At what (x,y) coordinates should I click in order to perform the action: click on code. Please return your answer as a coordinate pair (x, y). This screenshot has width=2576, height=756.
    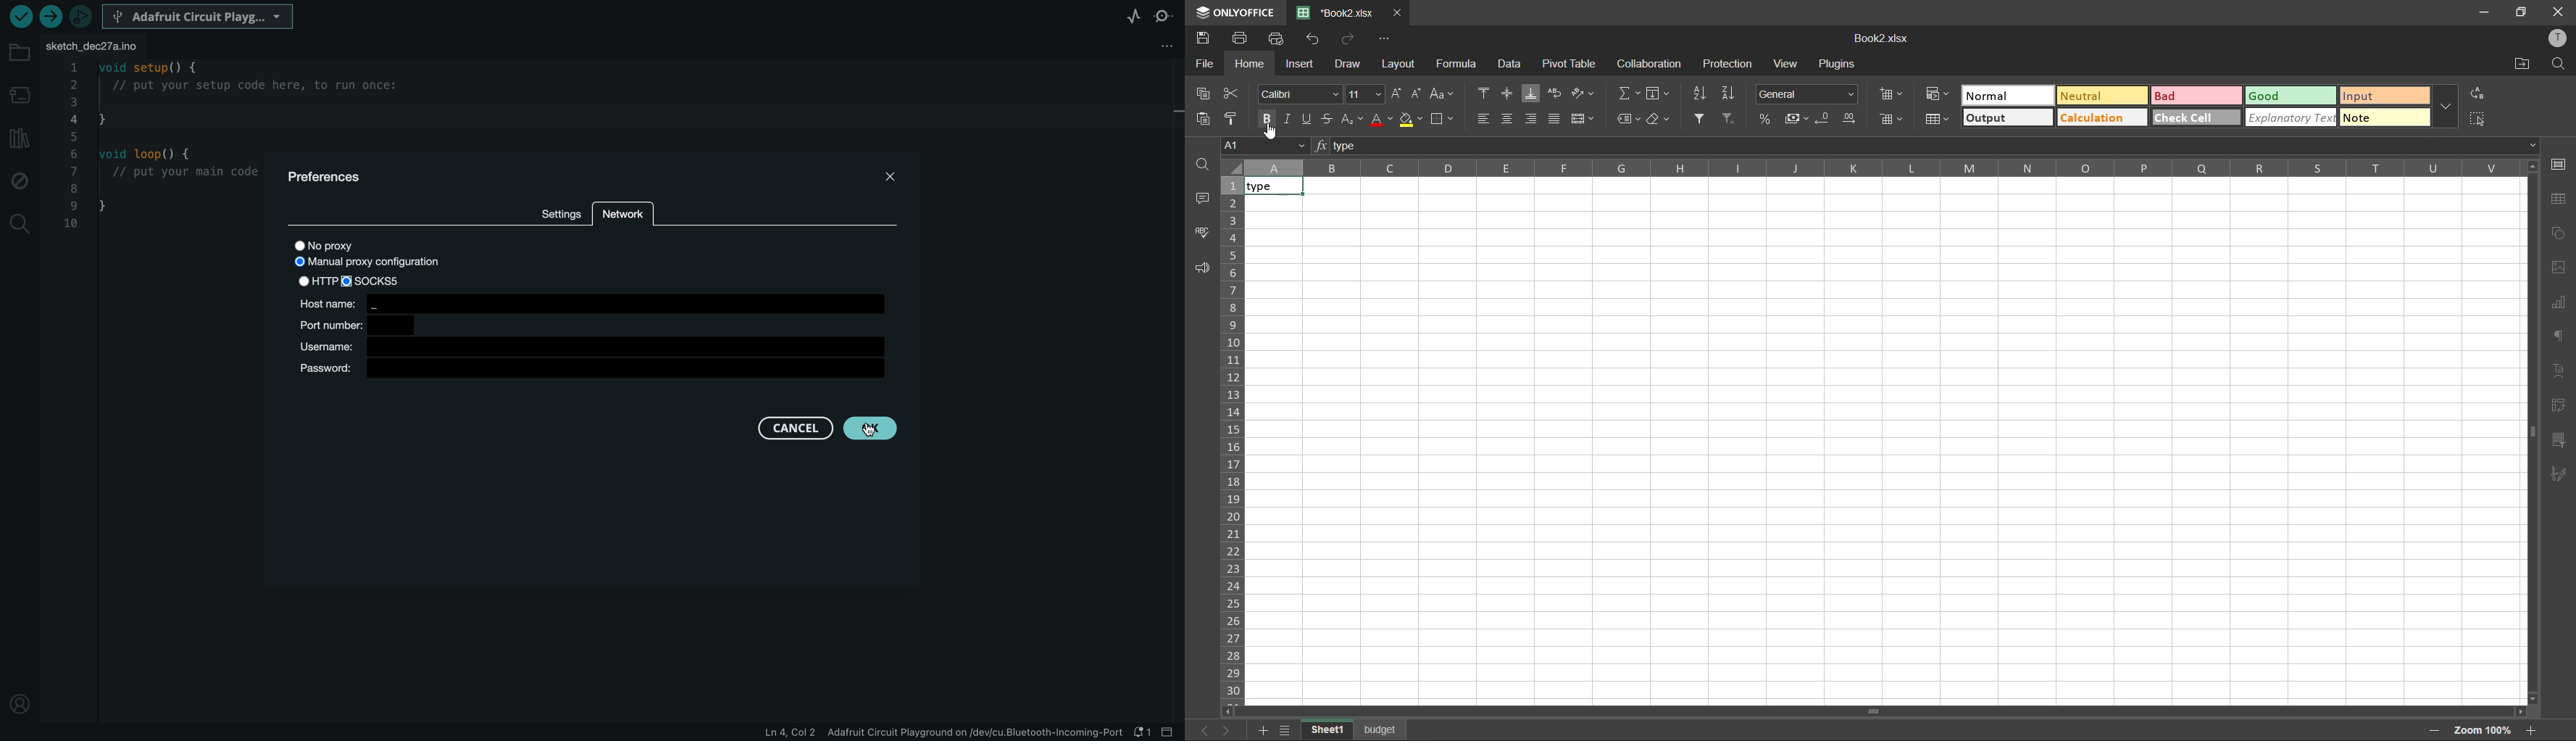
    Looking at the image, I should click on (154, 150).